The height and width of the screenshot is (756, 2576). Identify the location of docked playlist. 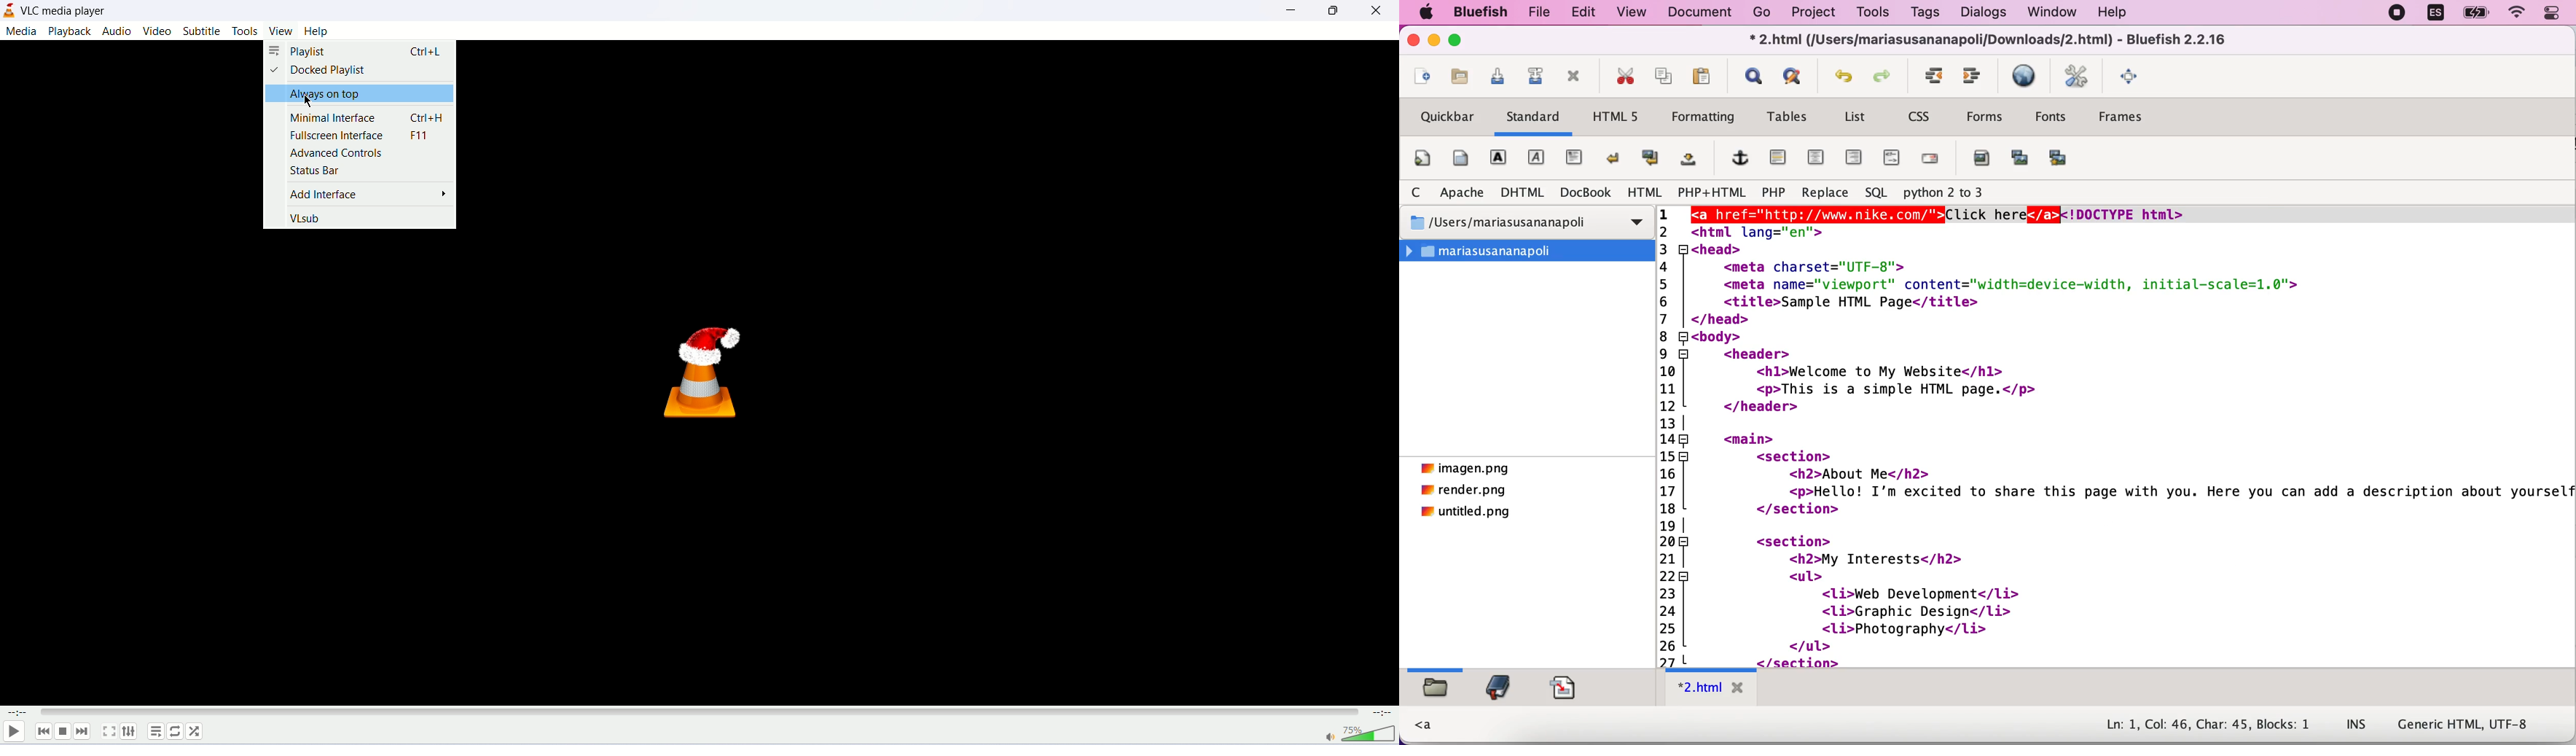
(321, 70).